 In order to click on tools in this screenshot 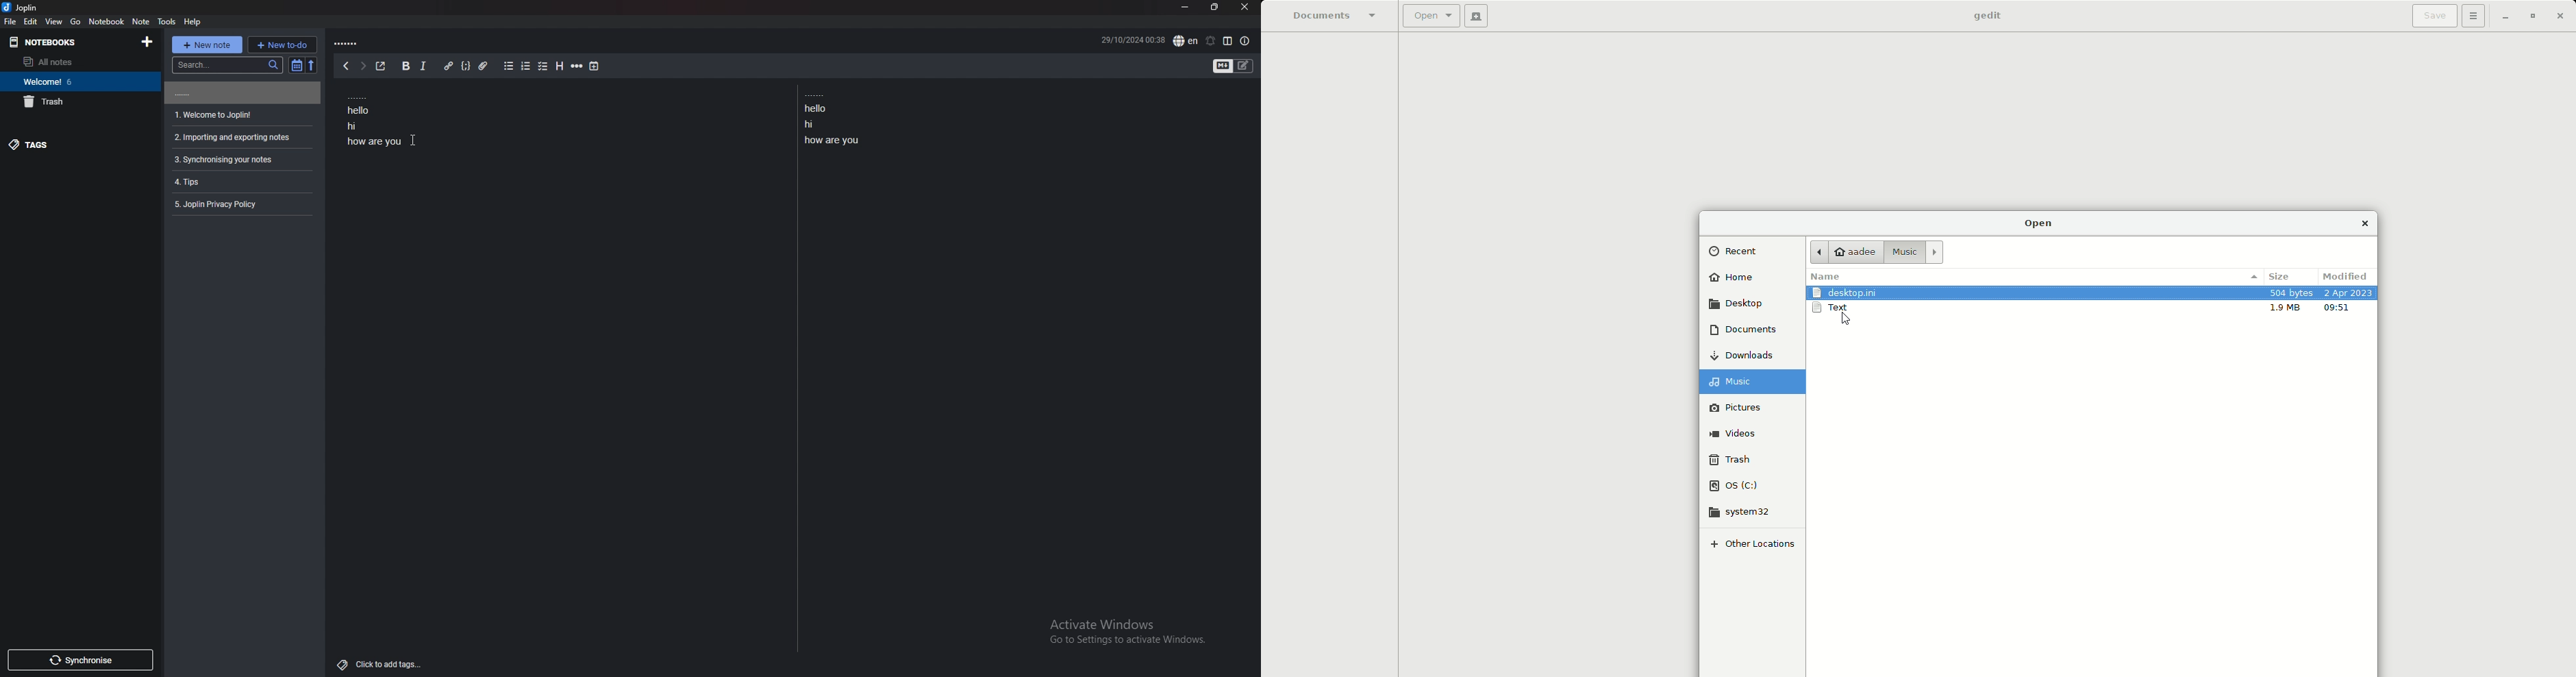, I will do `click(168, 22)`.